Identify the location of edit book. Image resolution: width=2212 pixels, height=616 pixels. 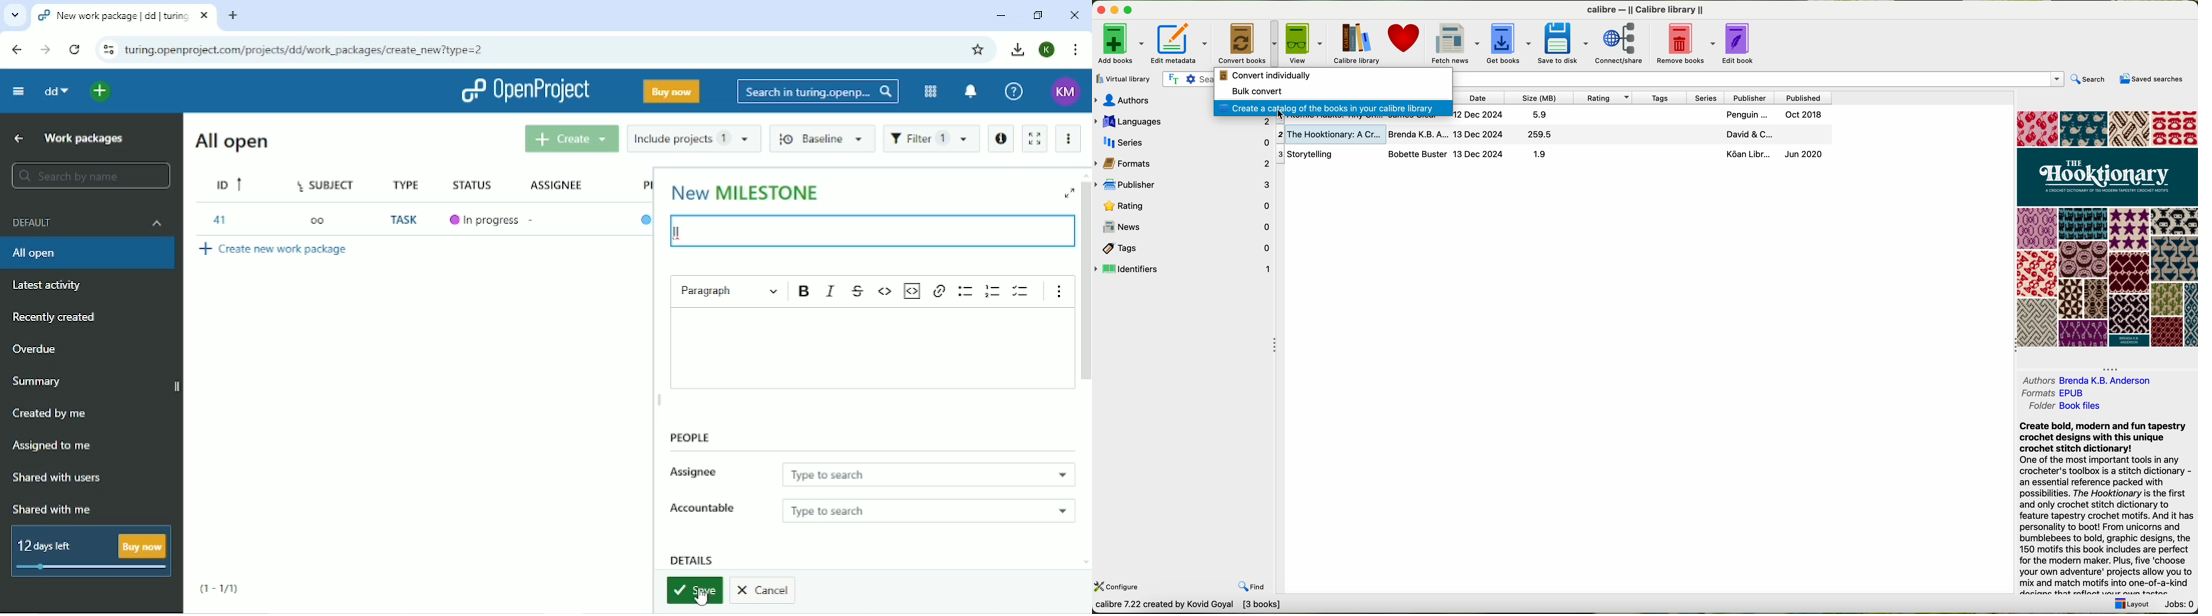
(1741, 43).